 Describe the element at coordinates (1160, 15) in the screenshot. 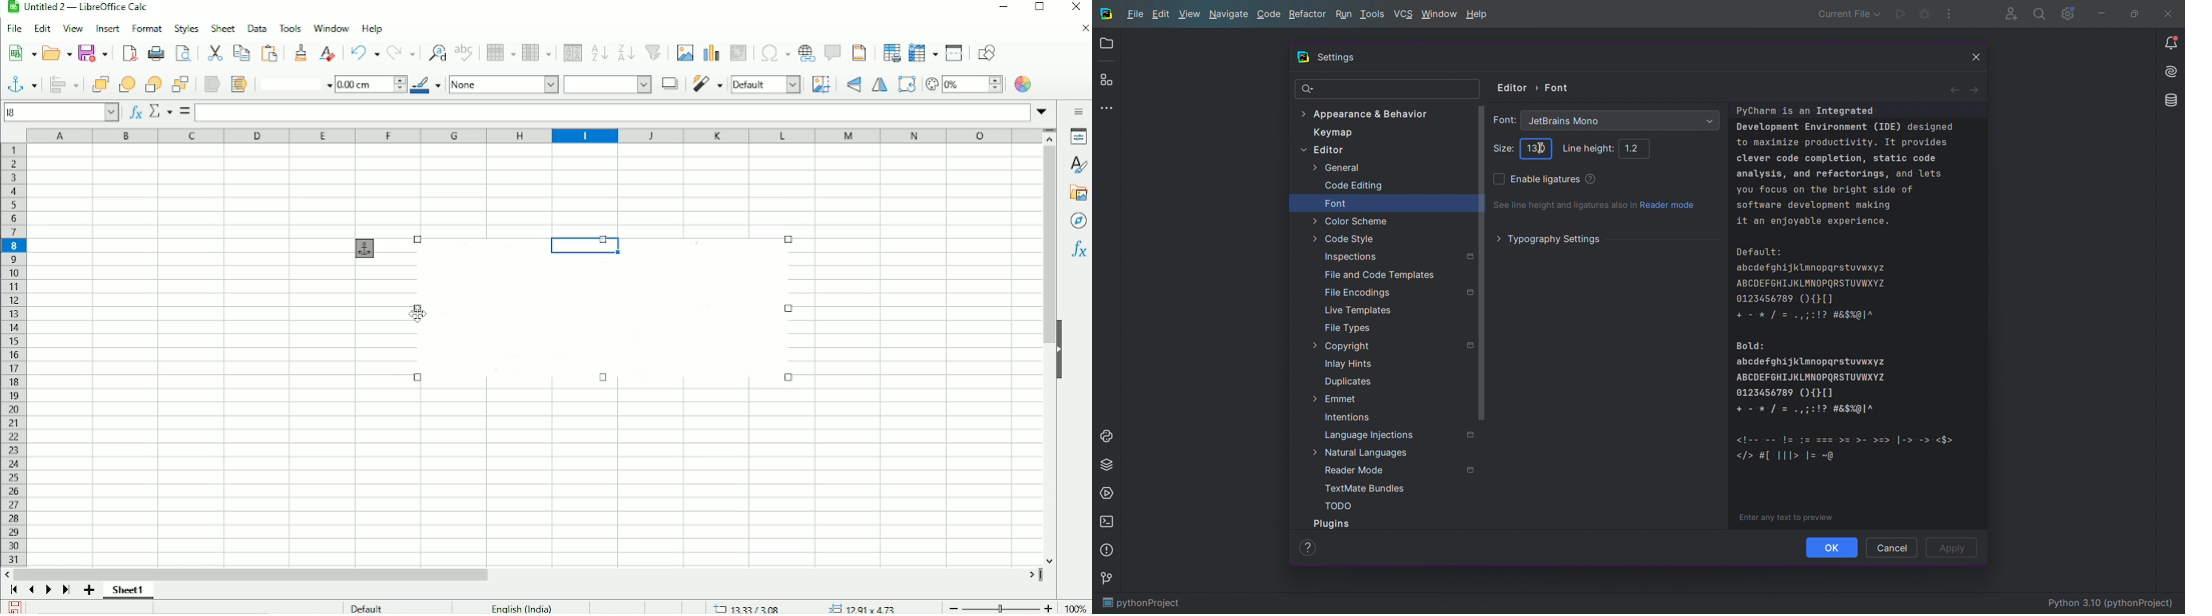

I see `Edit` at that location.